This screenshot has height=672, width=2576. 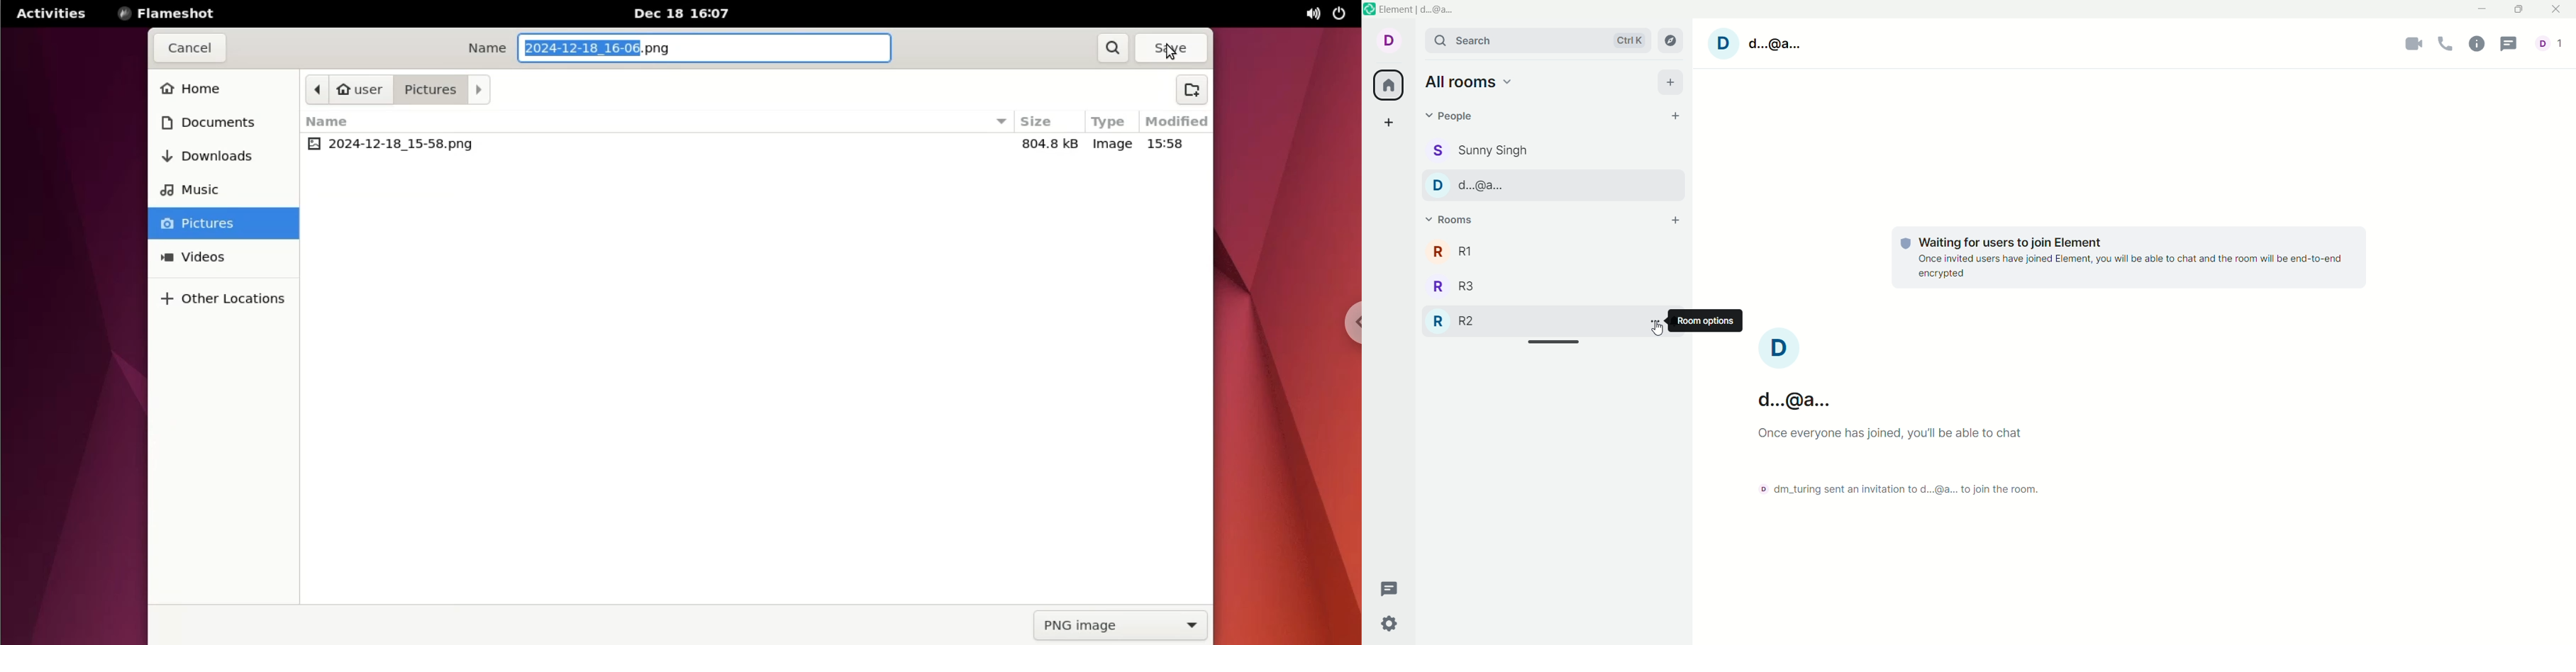 I want to click on video call, so click(x=2418, y=45).